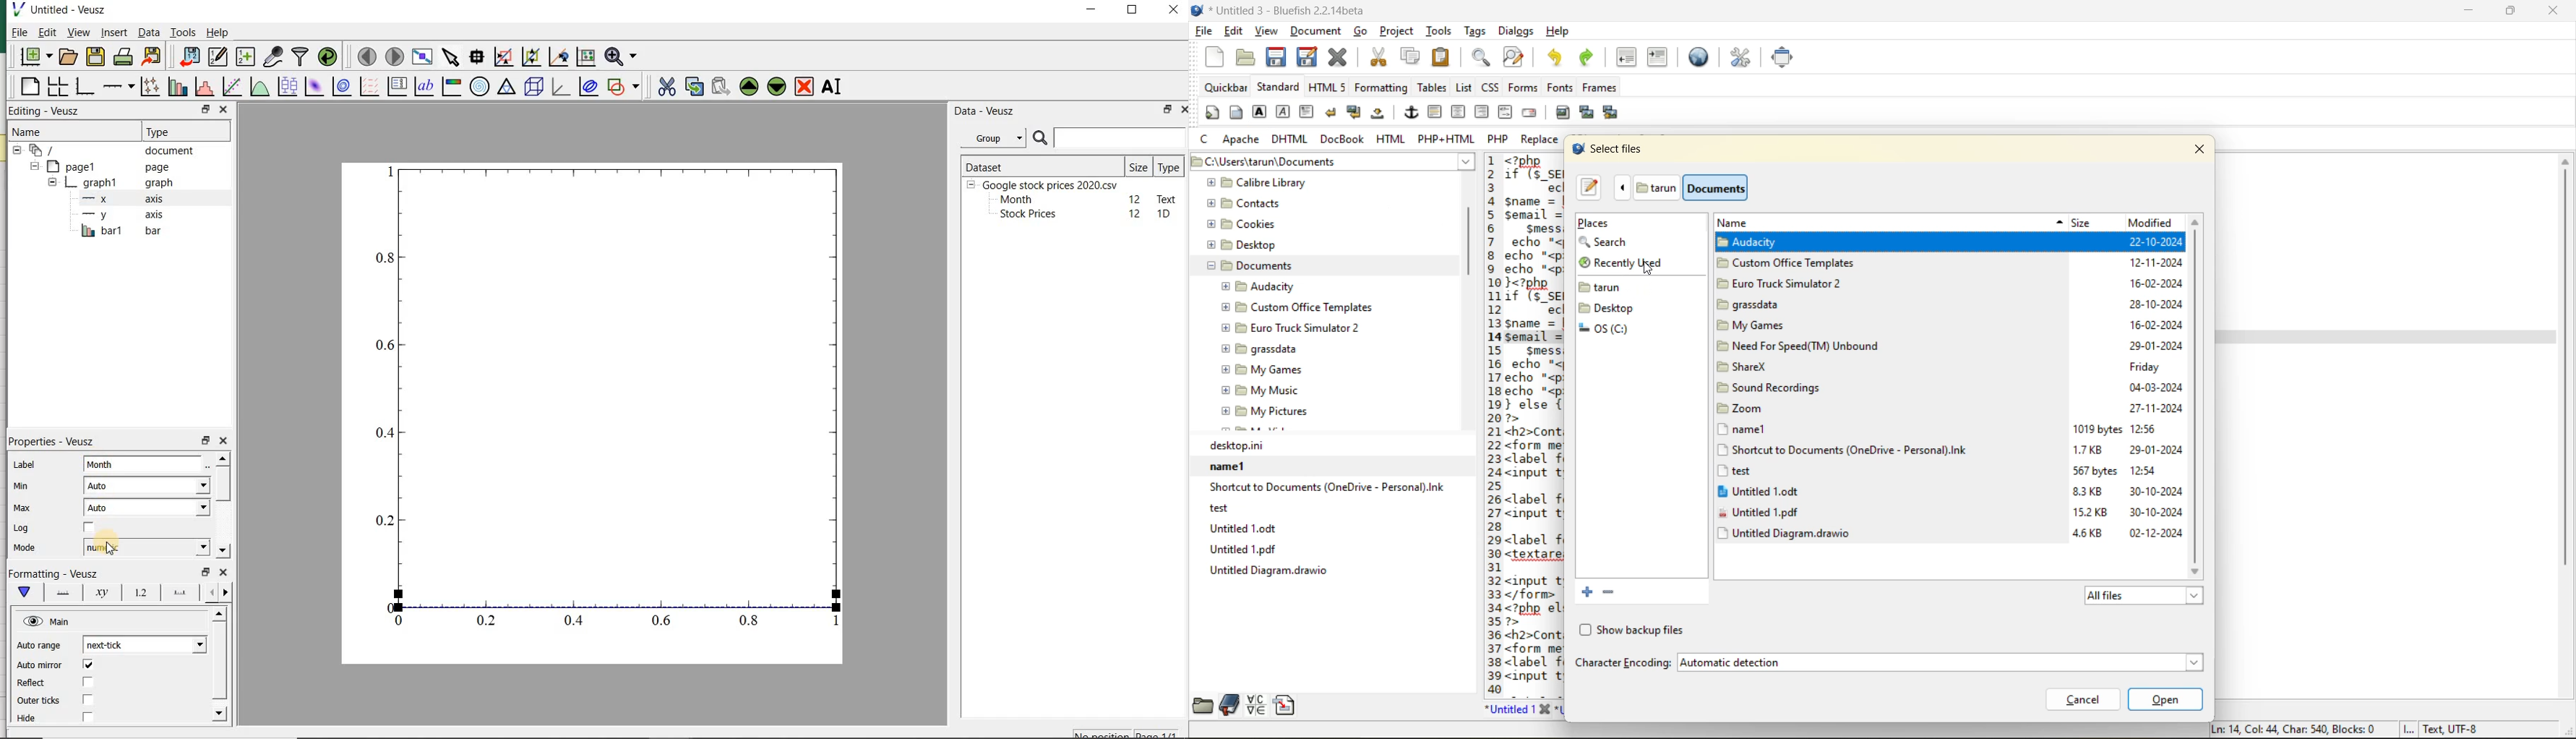 This screenshot has height=756, width=2576. Describe the element at coordinates (1482, 112) in the screenshot. I see `right justify` at that location.